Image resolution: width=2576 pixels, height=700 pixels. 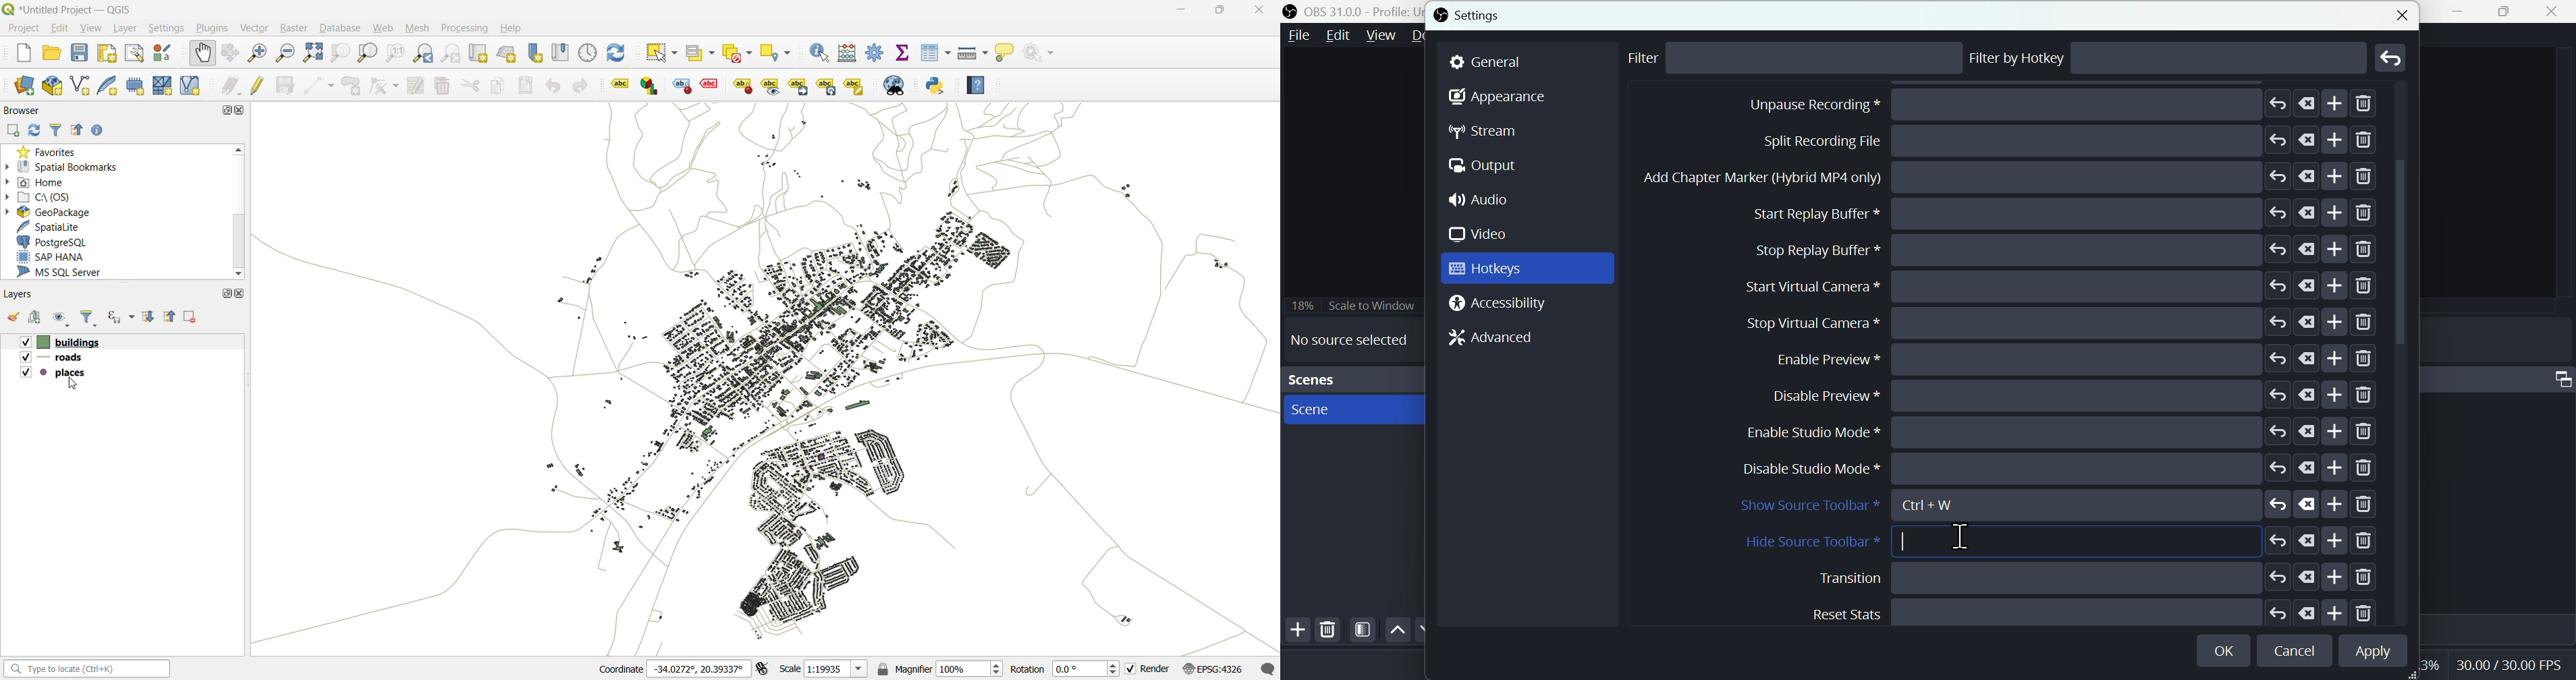 I want to click on View, so click(x=1378, y=36).